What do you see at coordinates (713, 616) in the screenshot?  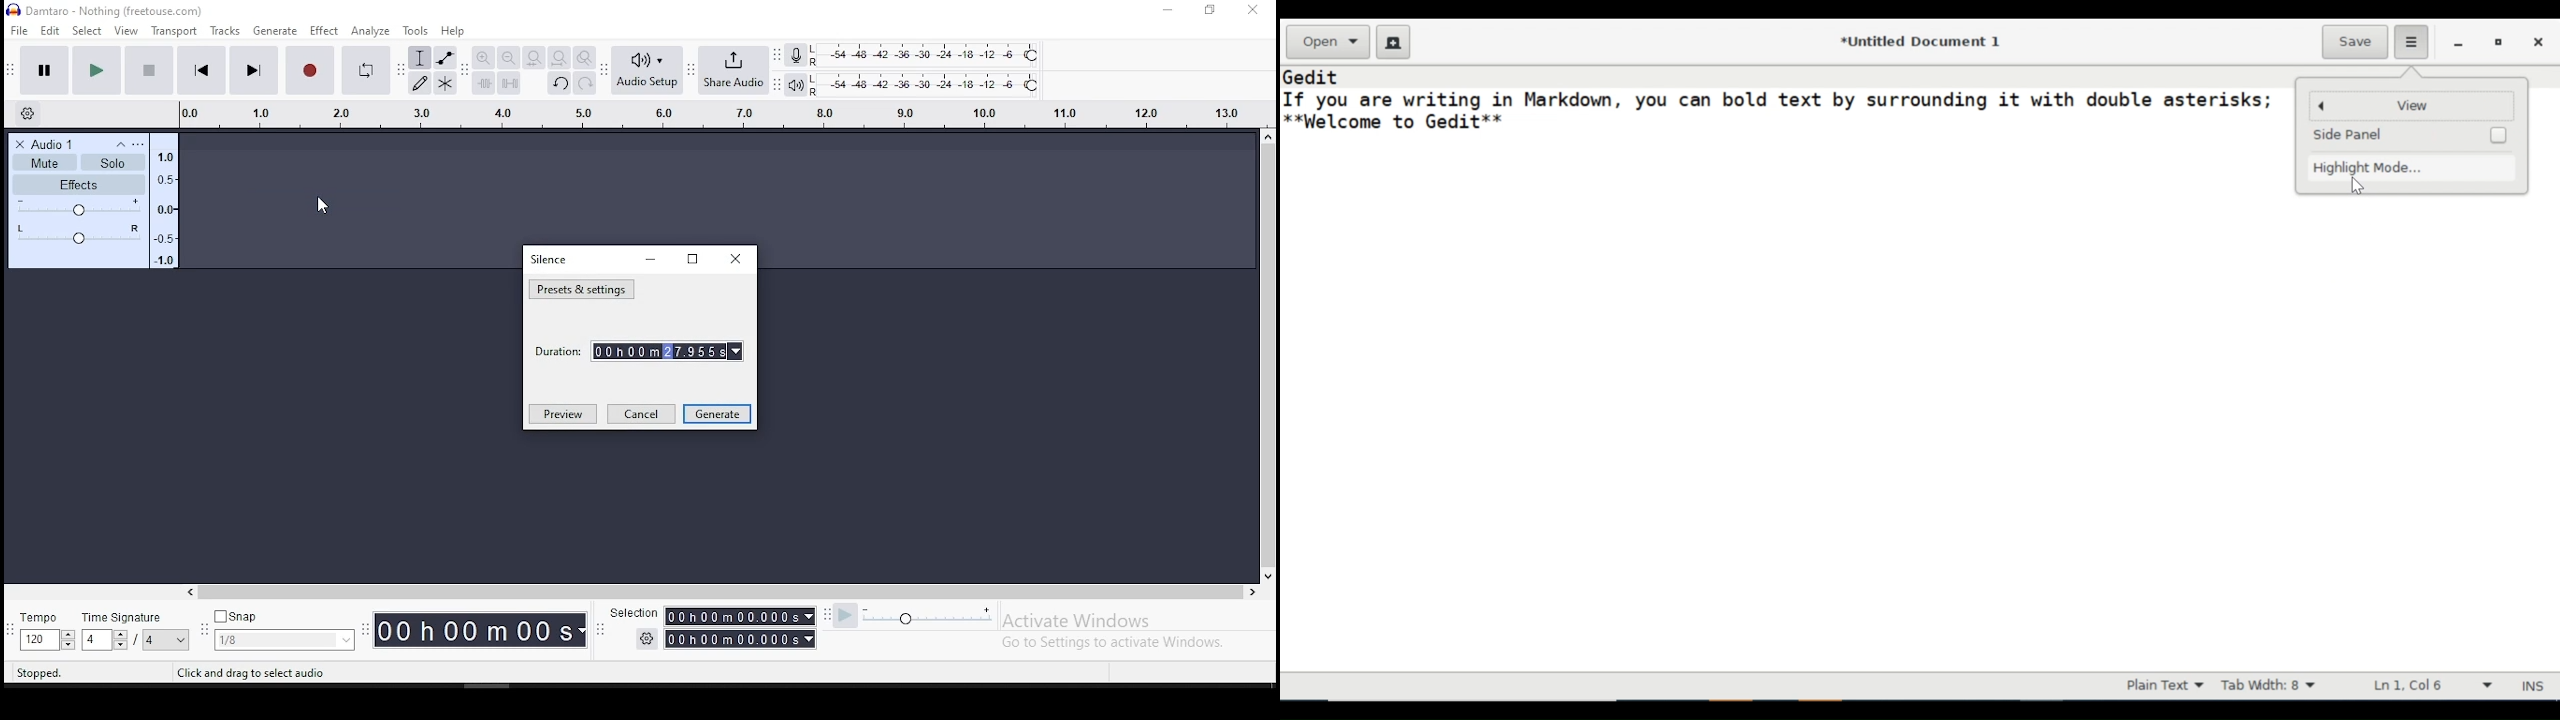 I see `Selection timer` at bounding box center [713, 616].